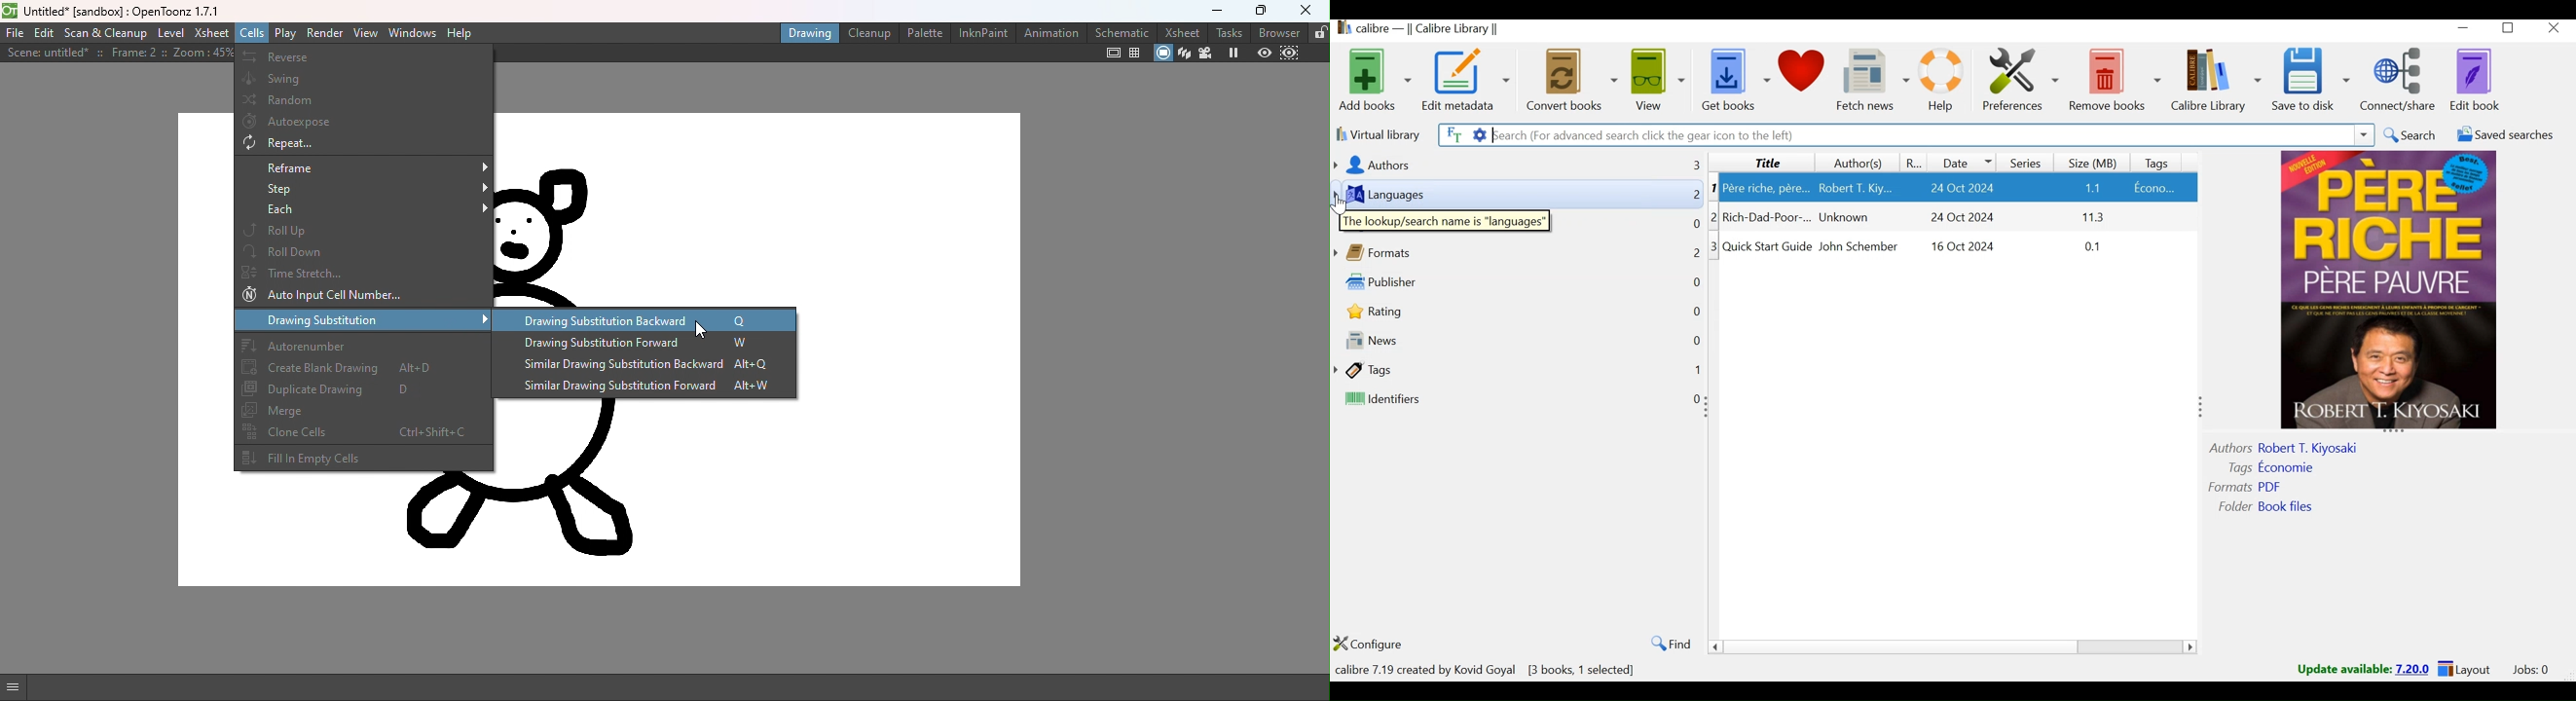 The width and height of the screenshot is (2576, 728). What do you see at coordinates (209, 32) in the screenshot?
I see `XSheet` at bounding box center [209, 32].